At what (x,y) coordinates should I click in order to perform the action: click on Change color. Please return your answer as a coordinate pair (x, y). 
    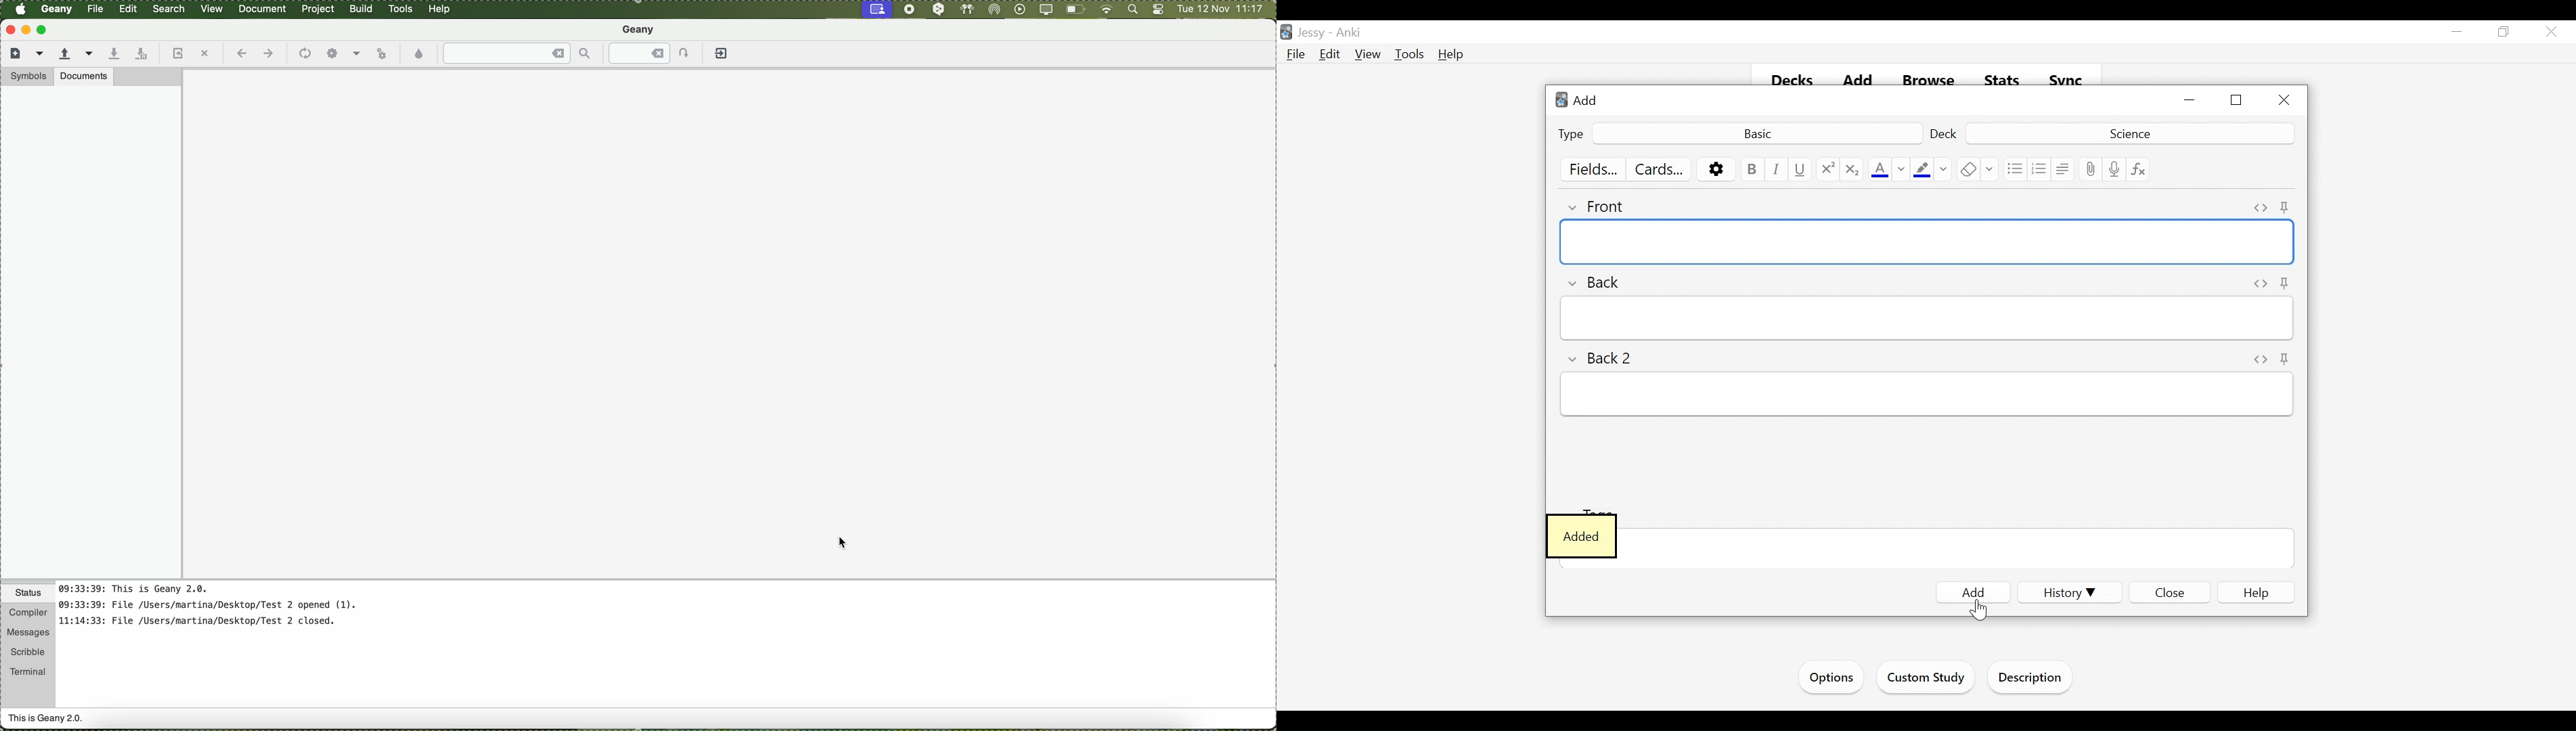
    Looking at the image, I should click on (1991, 169).